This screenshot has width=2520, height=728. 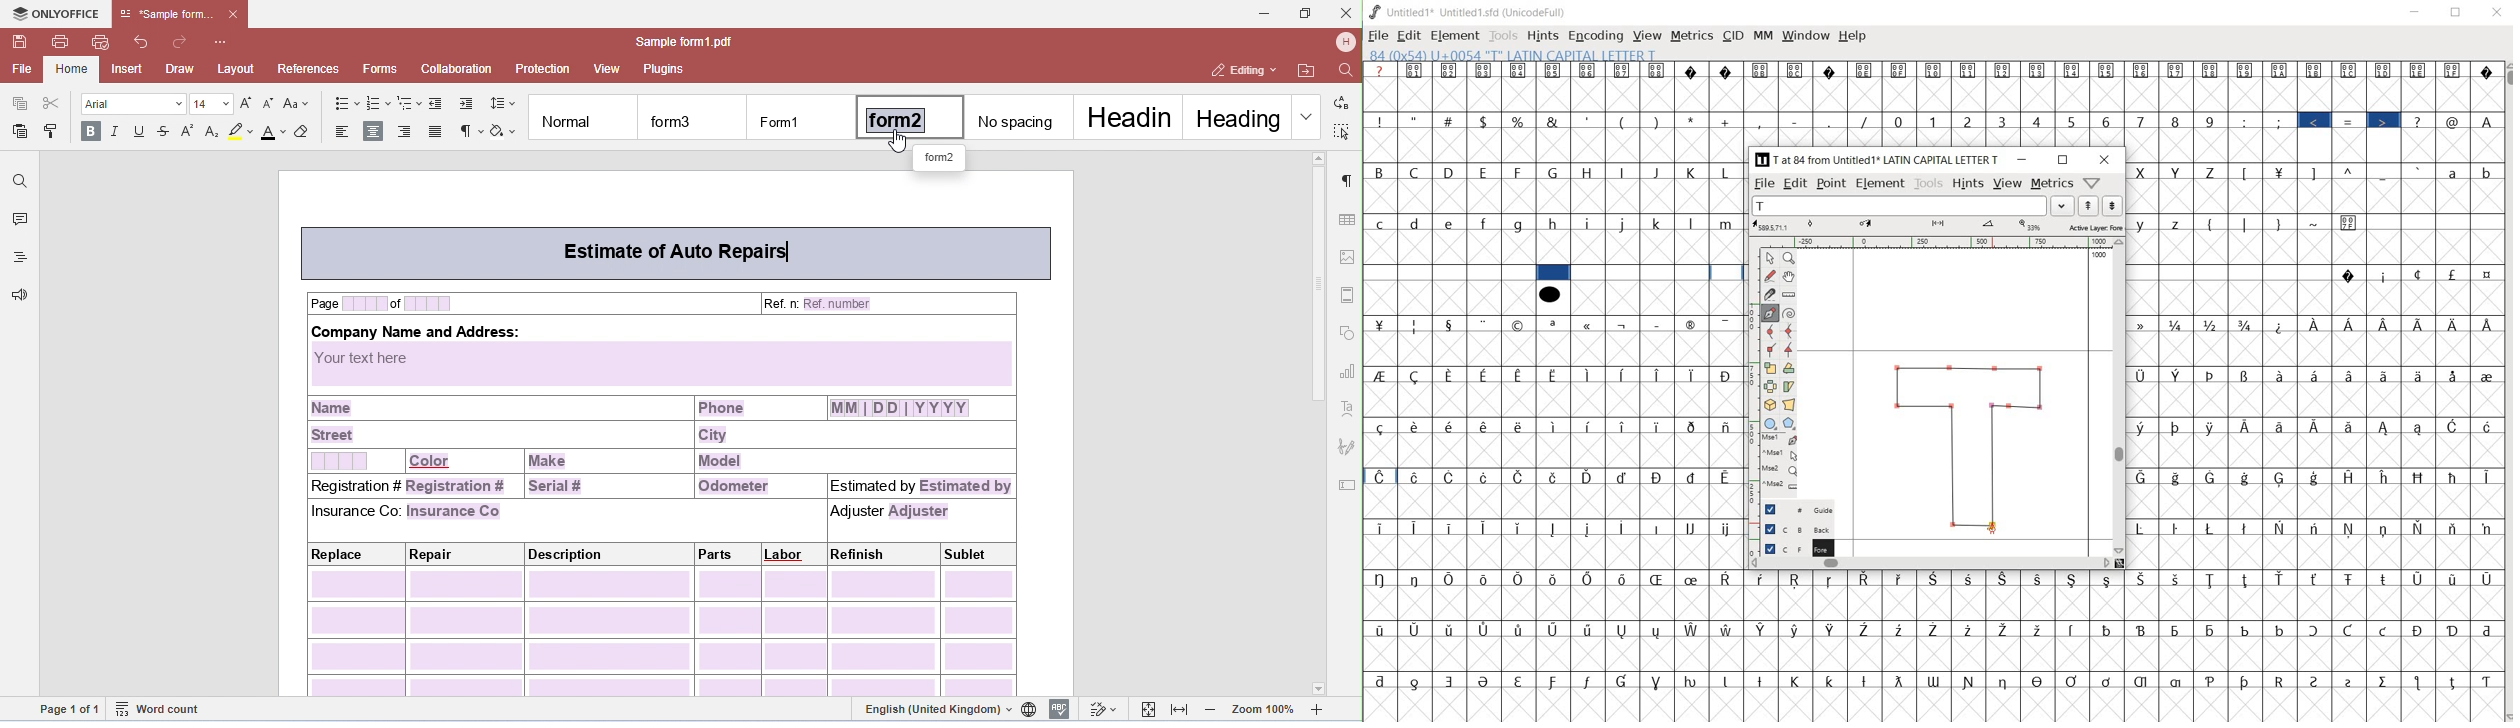 I want to click on Symbol, so click(x=1763, y=71).